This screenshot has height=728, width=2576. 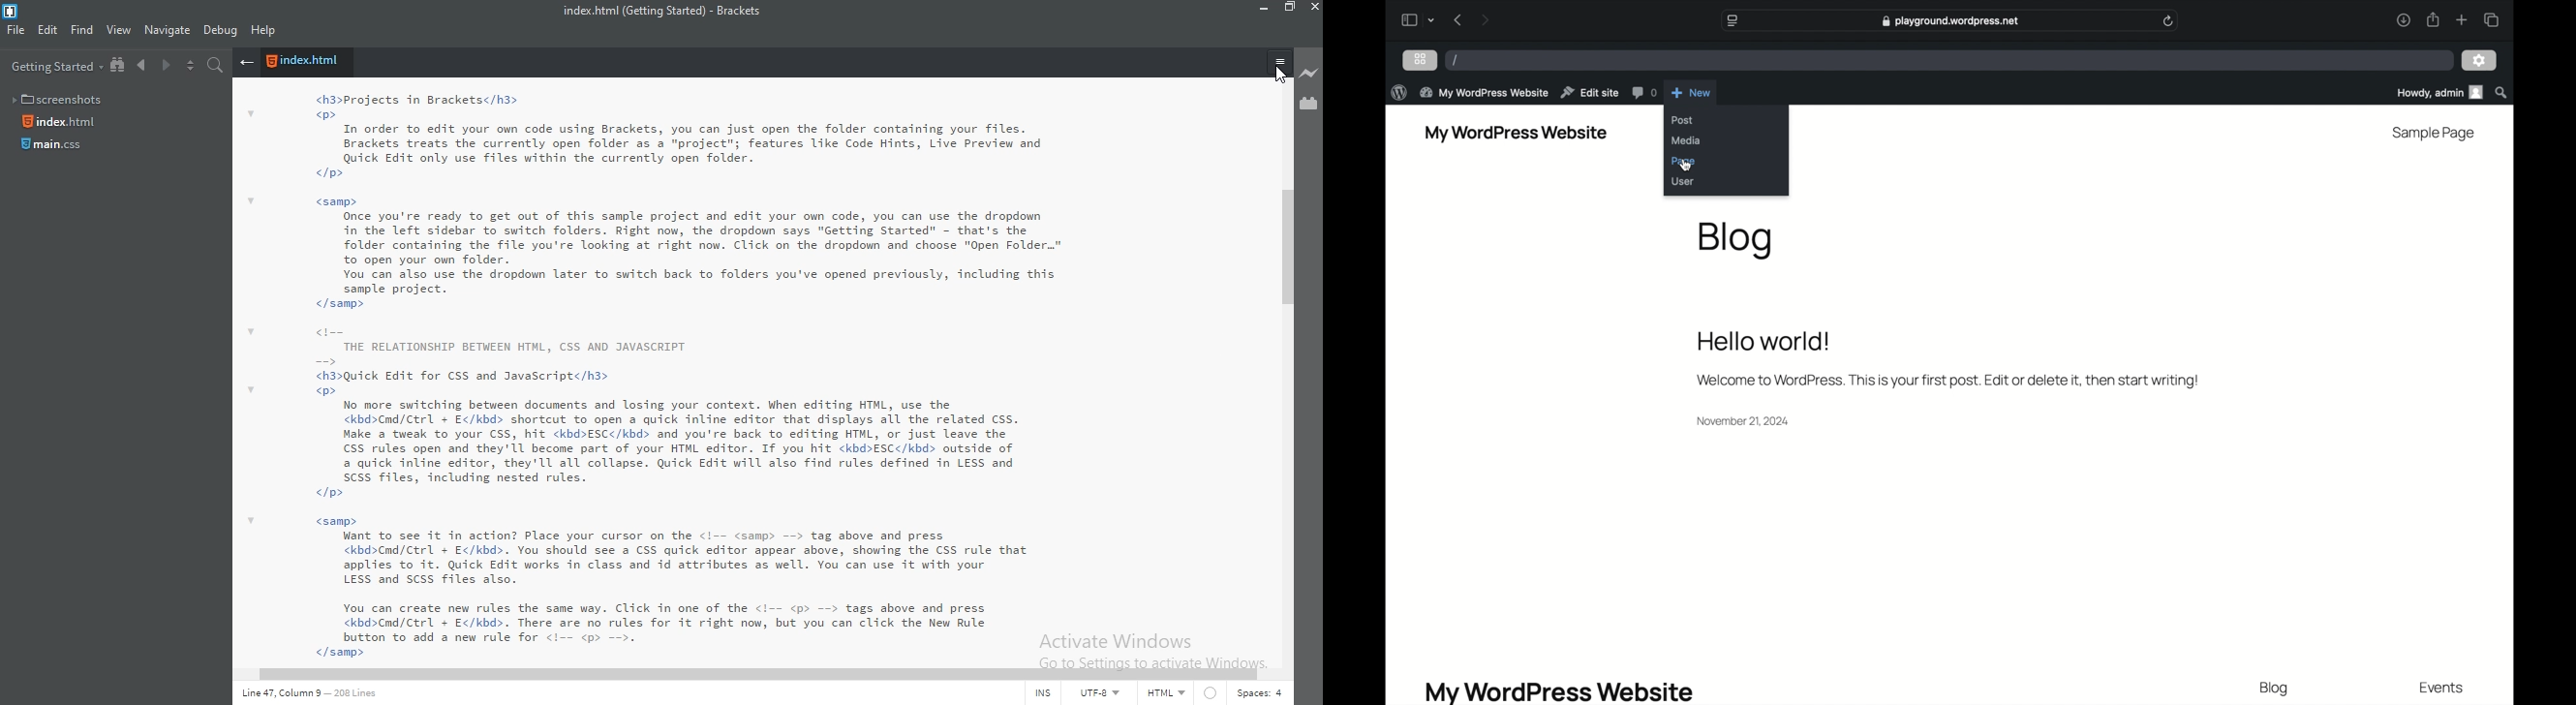 What do you see at coordinates (1165, 695) in the screenshot?
I see `HTML` at bounding box center [1165, 695].